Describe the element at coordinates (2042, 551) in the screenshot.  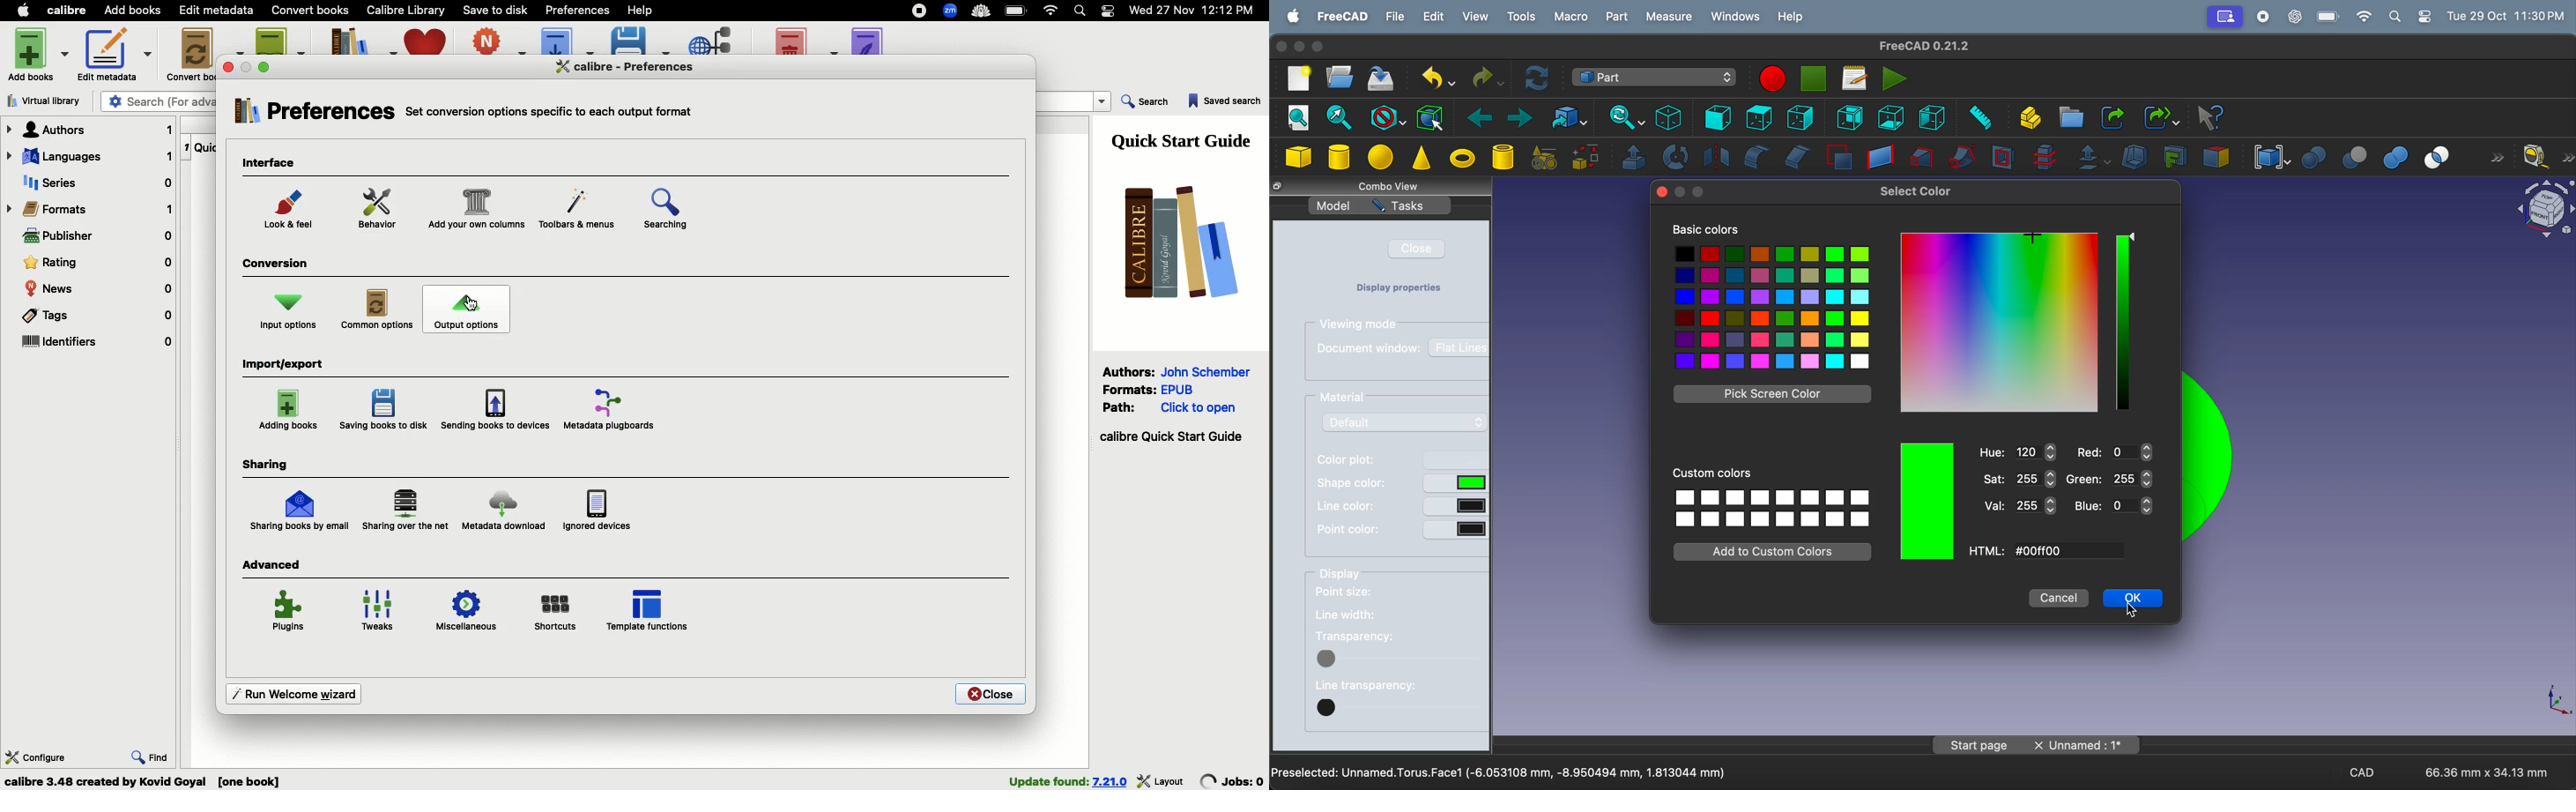
I see `ccccccc` at that location.